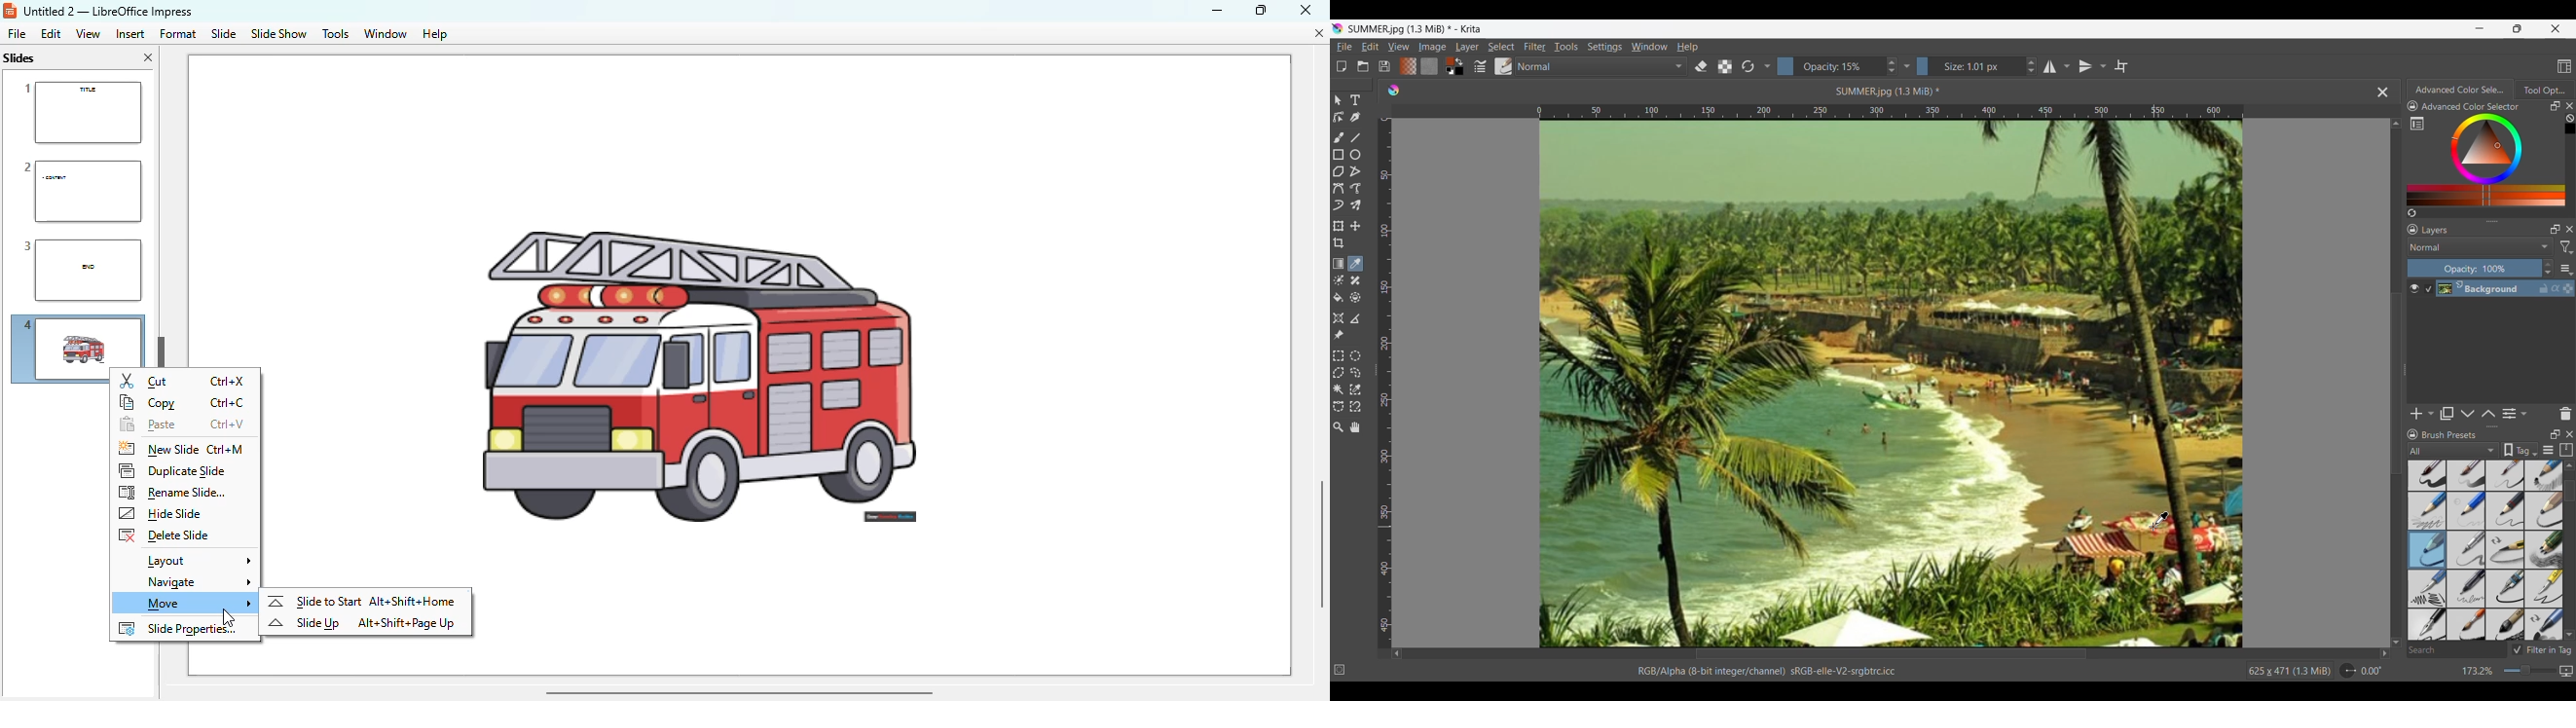 This screenshot has width=2576, height=728. What do you see at coordinates (2416, 413) in the screenshot?
I see `Add` at bounding box center [2416, 413].